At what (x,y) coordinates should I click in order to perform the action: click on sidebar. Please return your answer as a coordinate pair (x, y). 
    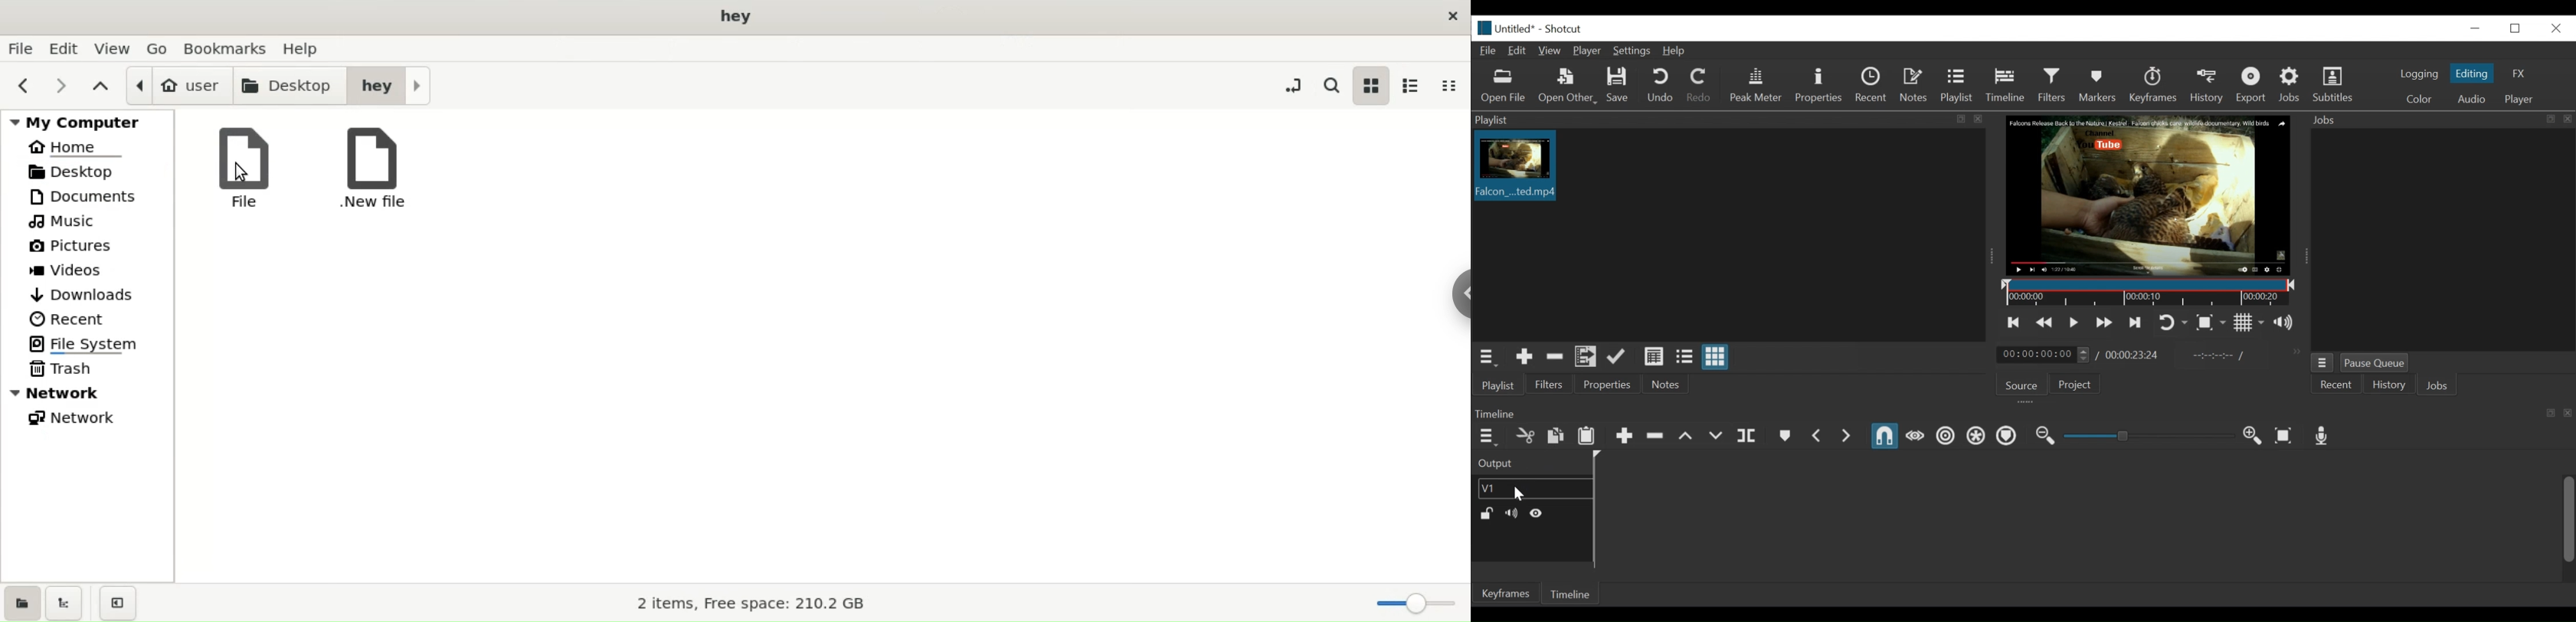
    Looking at the image, I should click on (1454, 297).